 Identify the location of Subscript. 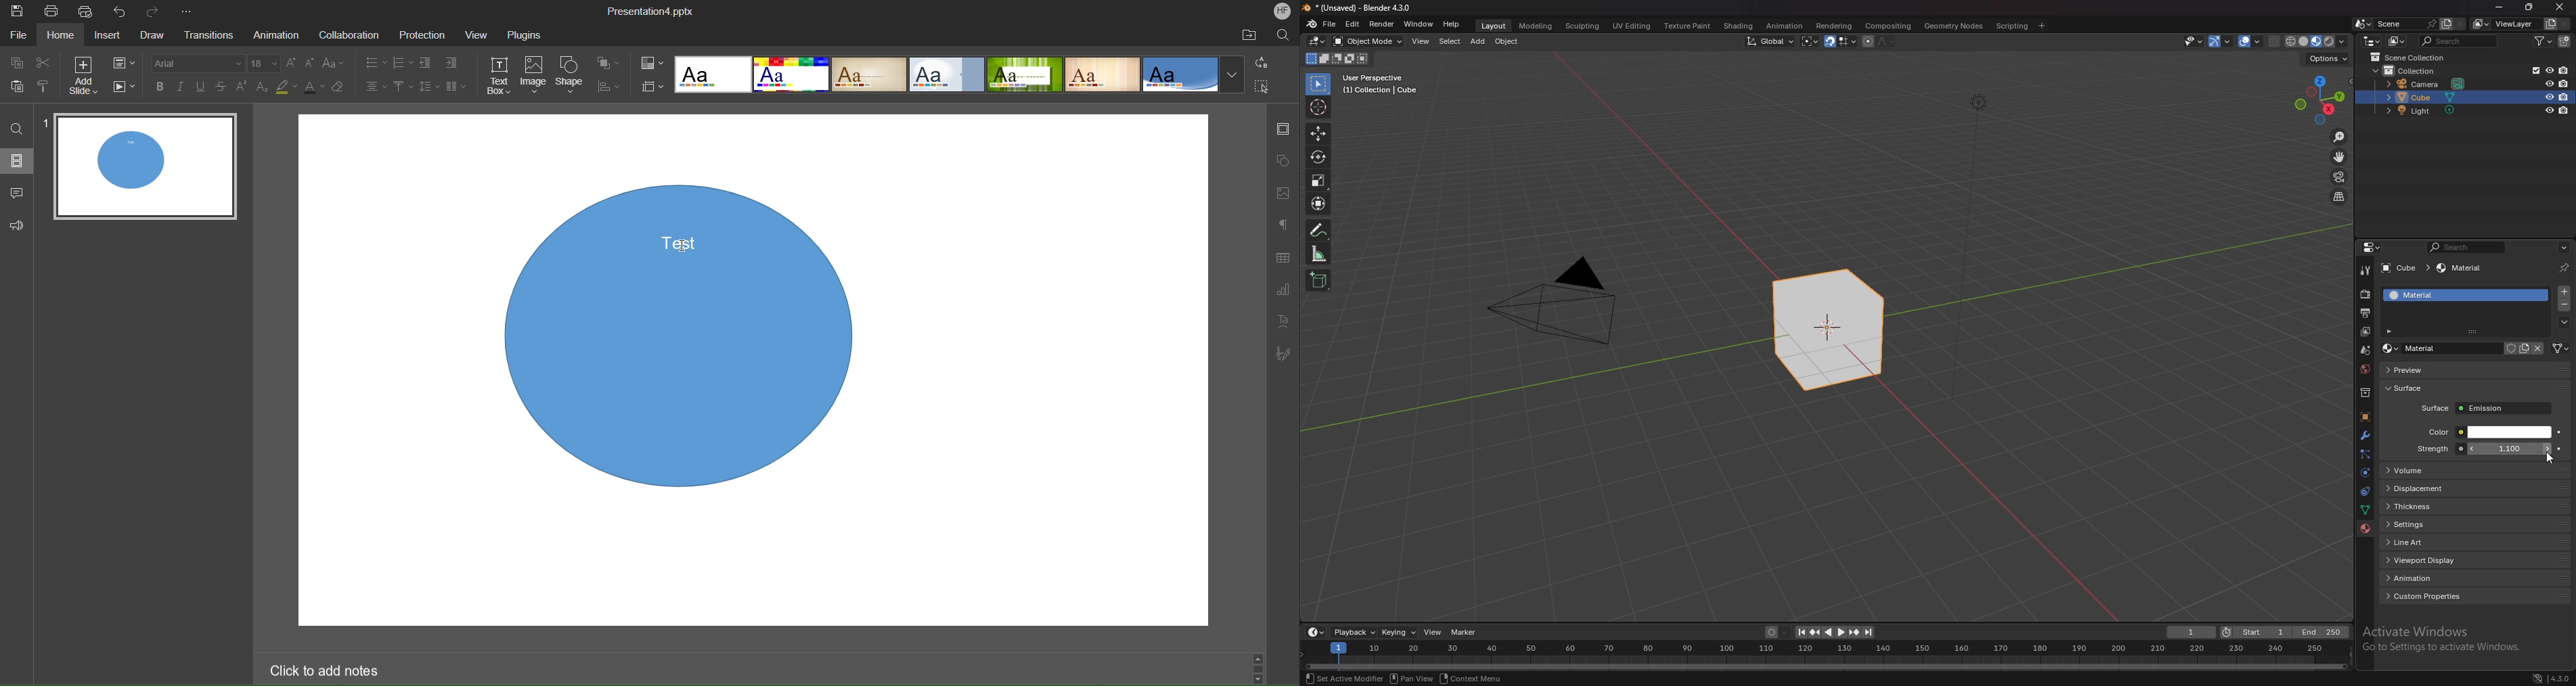
(263, 88).